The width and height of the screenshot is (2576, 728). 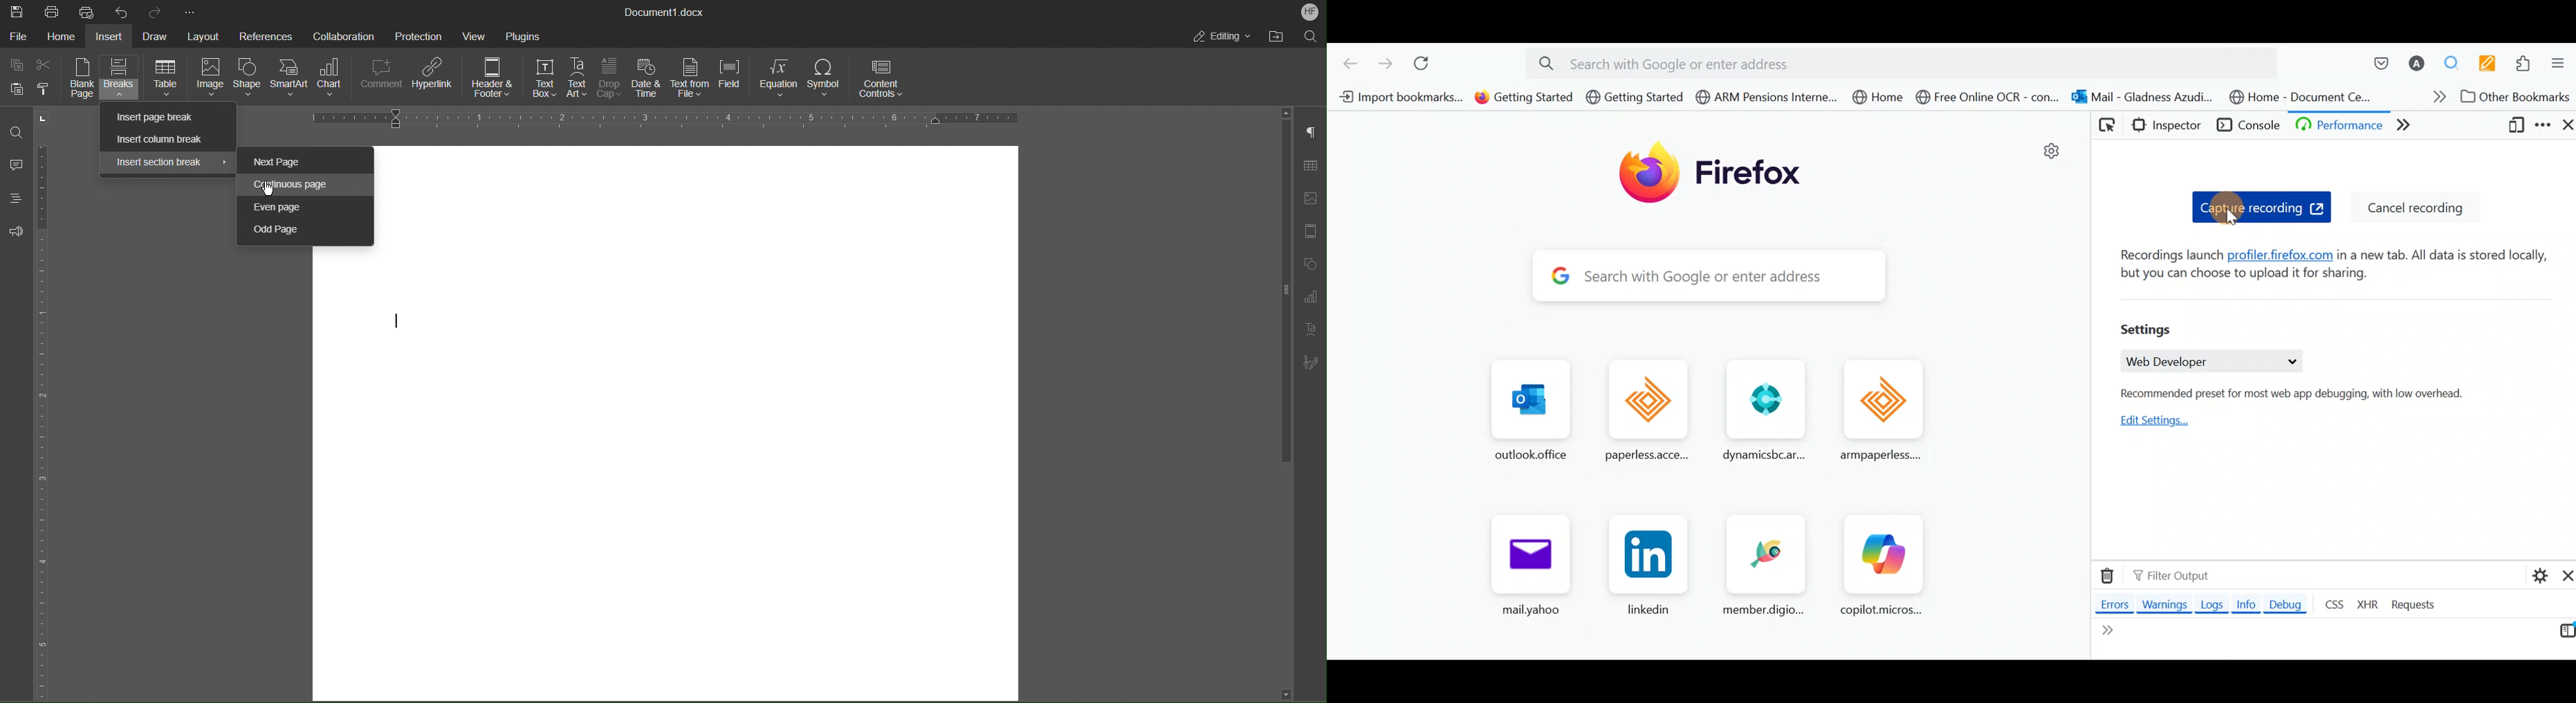 What do you see at coordinates (1310, 331) in the screenshot?
I see `Text Art` at bounding box center [1310, 331].